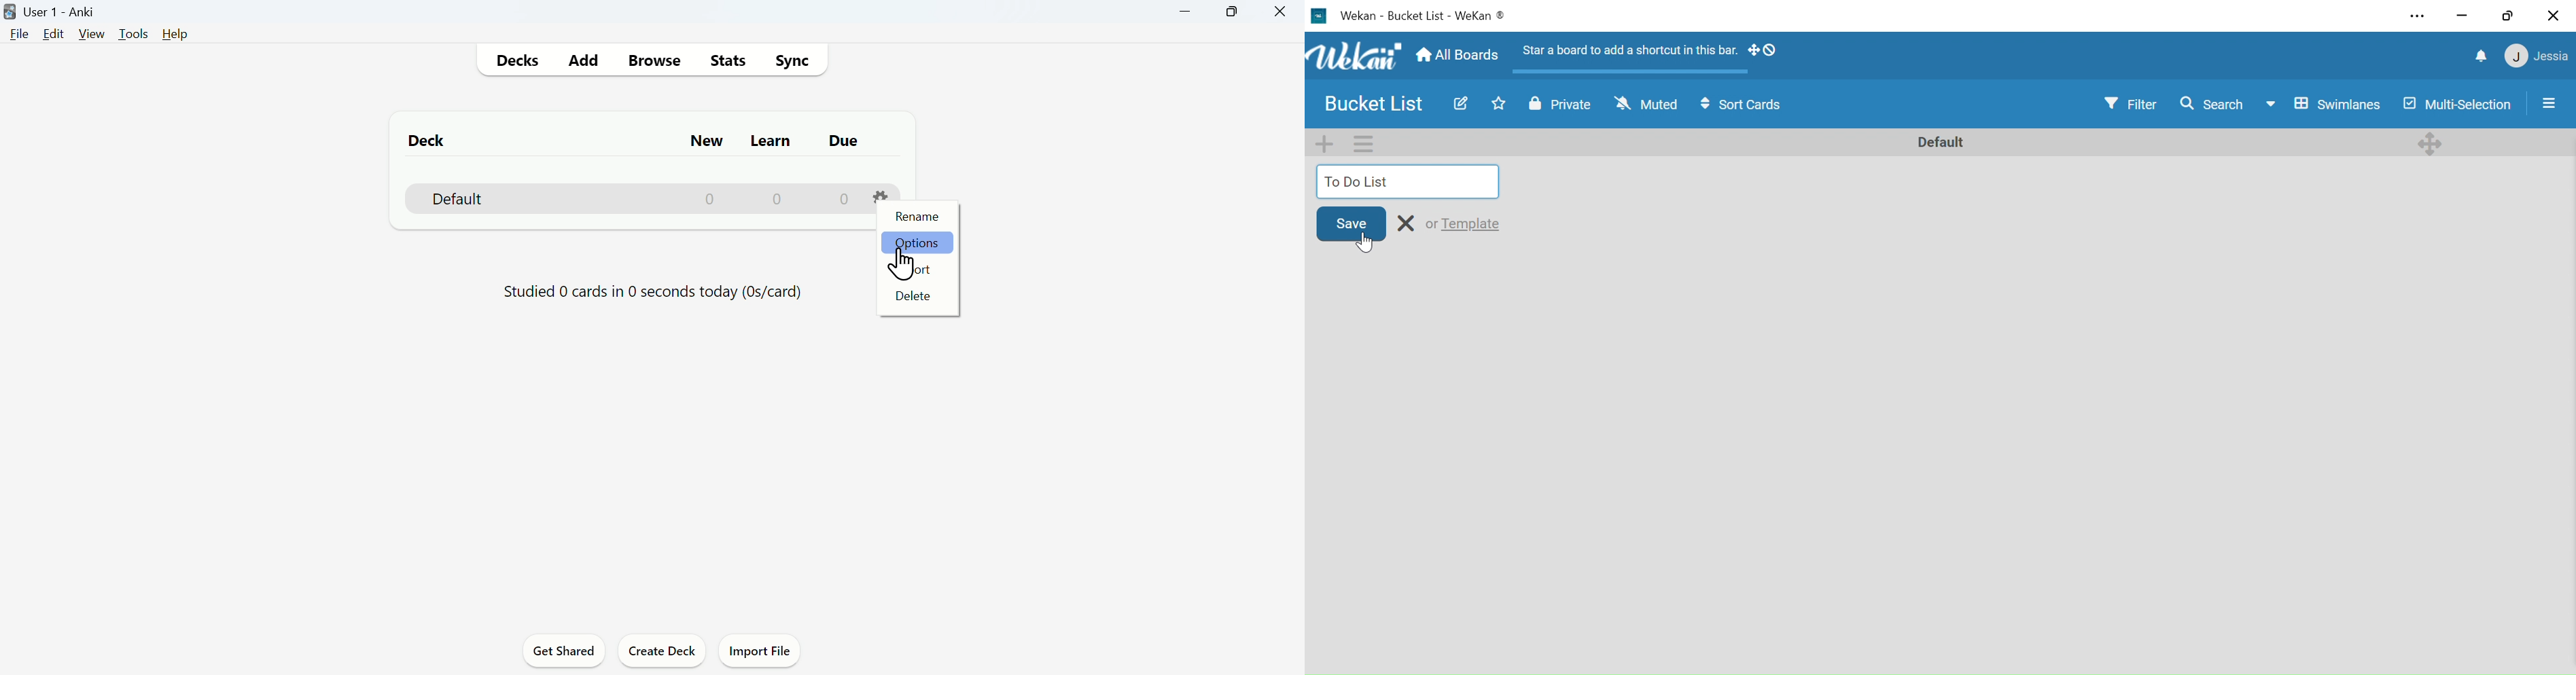  What do you see at coordinates (2483, 58) in the screenshot?
I see `notifications` at bounding box center [2483, 58].